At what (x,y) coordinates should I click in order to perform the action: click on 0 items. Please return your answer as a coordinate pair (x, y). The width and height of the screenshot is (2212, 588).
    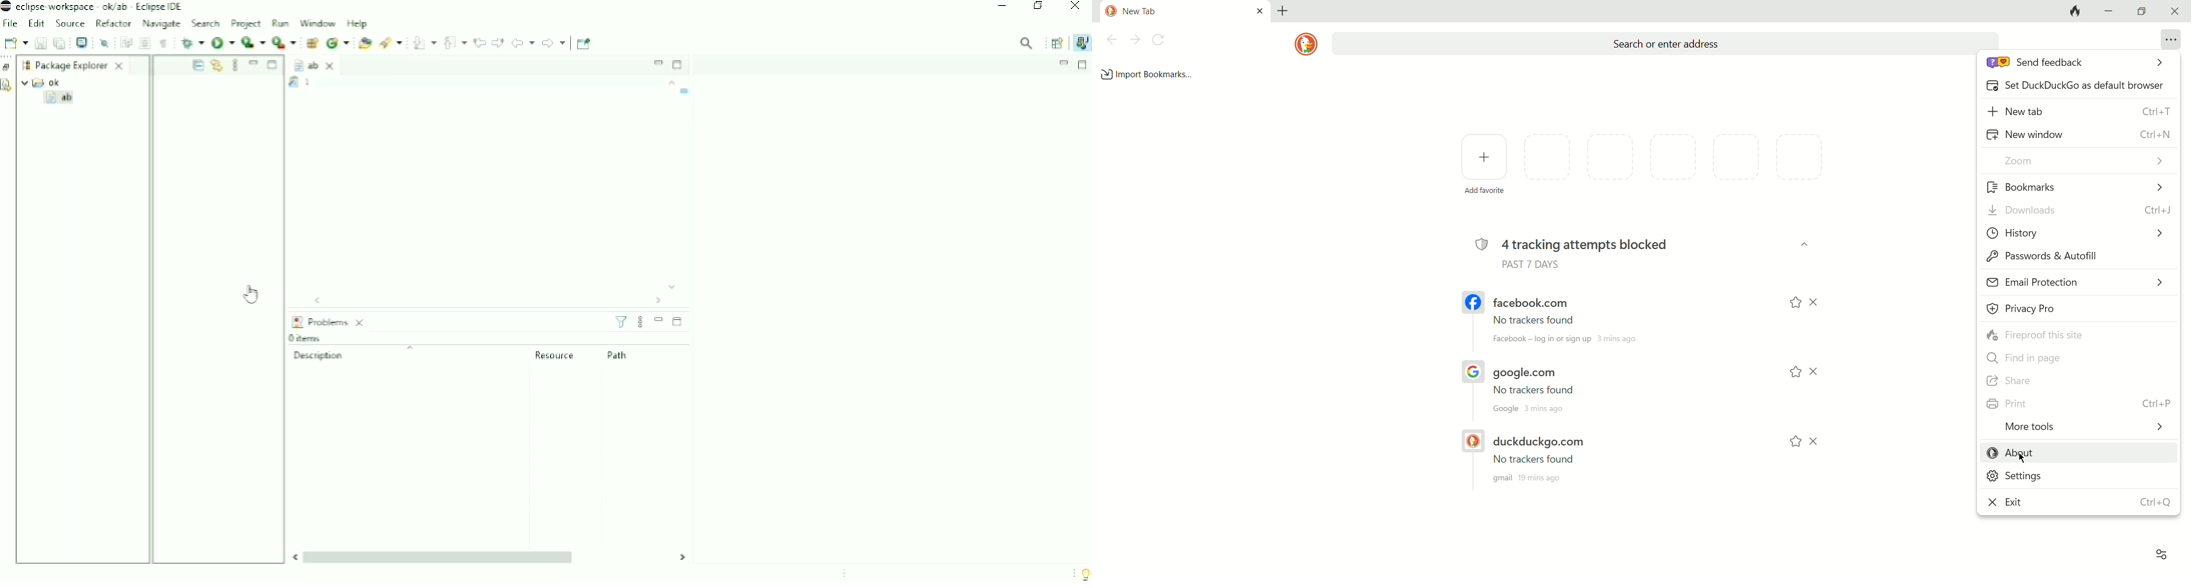
    Looking at the image, I should click on (310, 338).